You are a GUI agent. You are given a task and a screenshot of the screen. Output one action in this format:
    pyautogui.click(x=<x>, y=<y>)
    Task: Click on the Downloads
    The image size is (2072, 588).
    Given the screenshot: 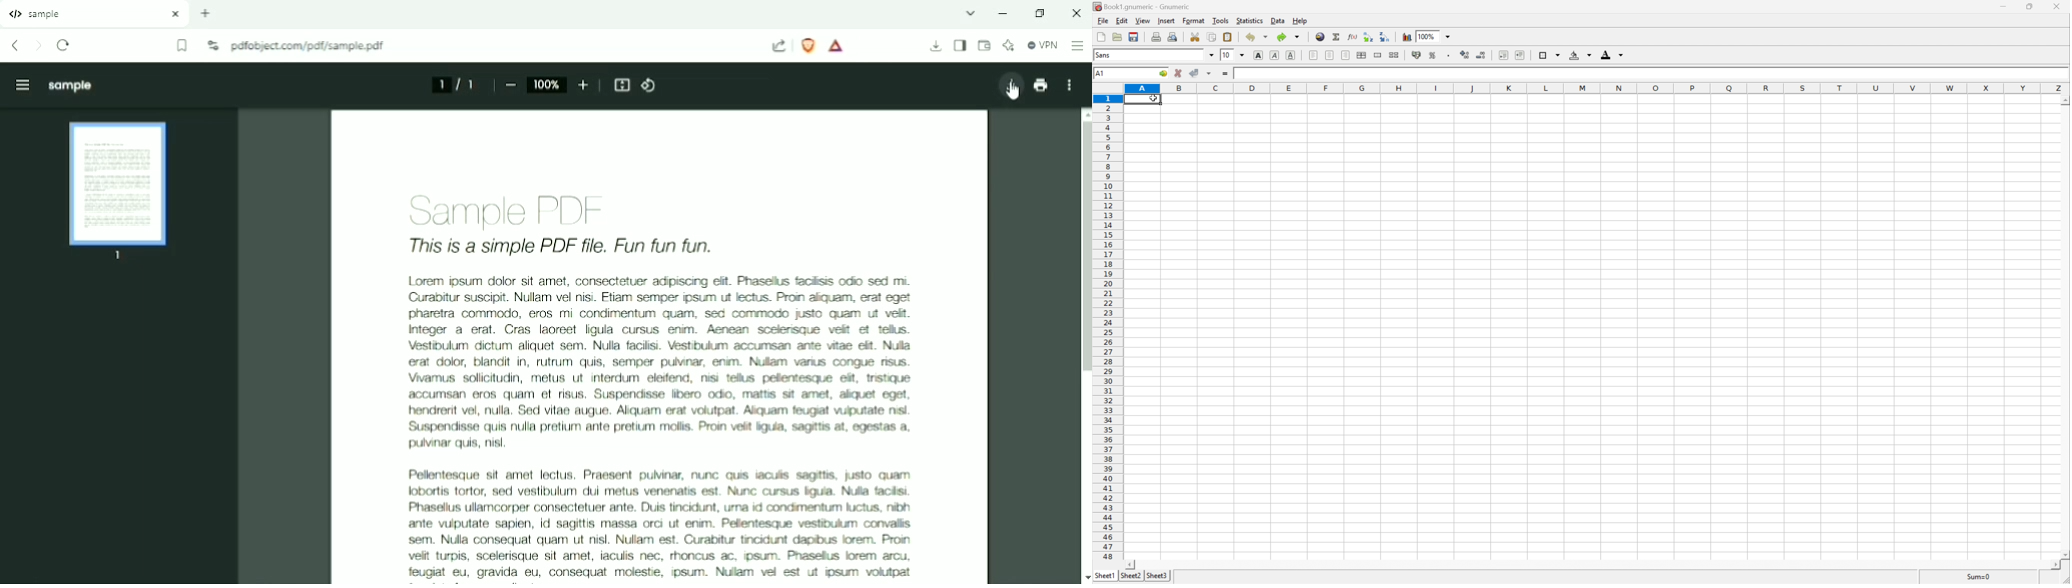 What is the action you would take?
    pyautogui.click(x=936, y=47)
    